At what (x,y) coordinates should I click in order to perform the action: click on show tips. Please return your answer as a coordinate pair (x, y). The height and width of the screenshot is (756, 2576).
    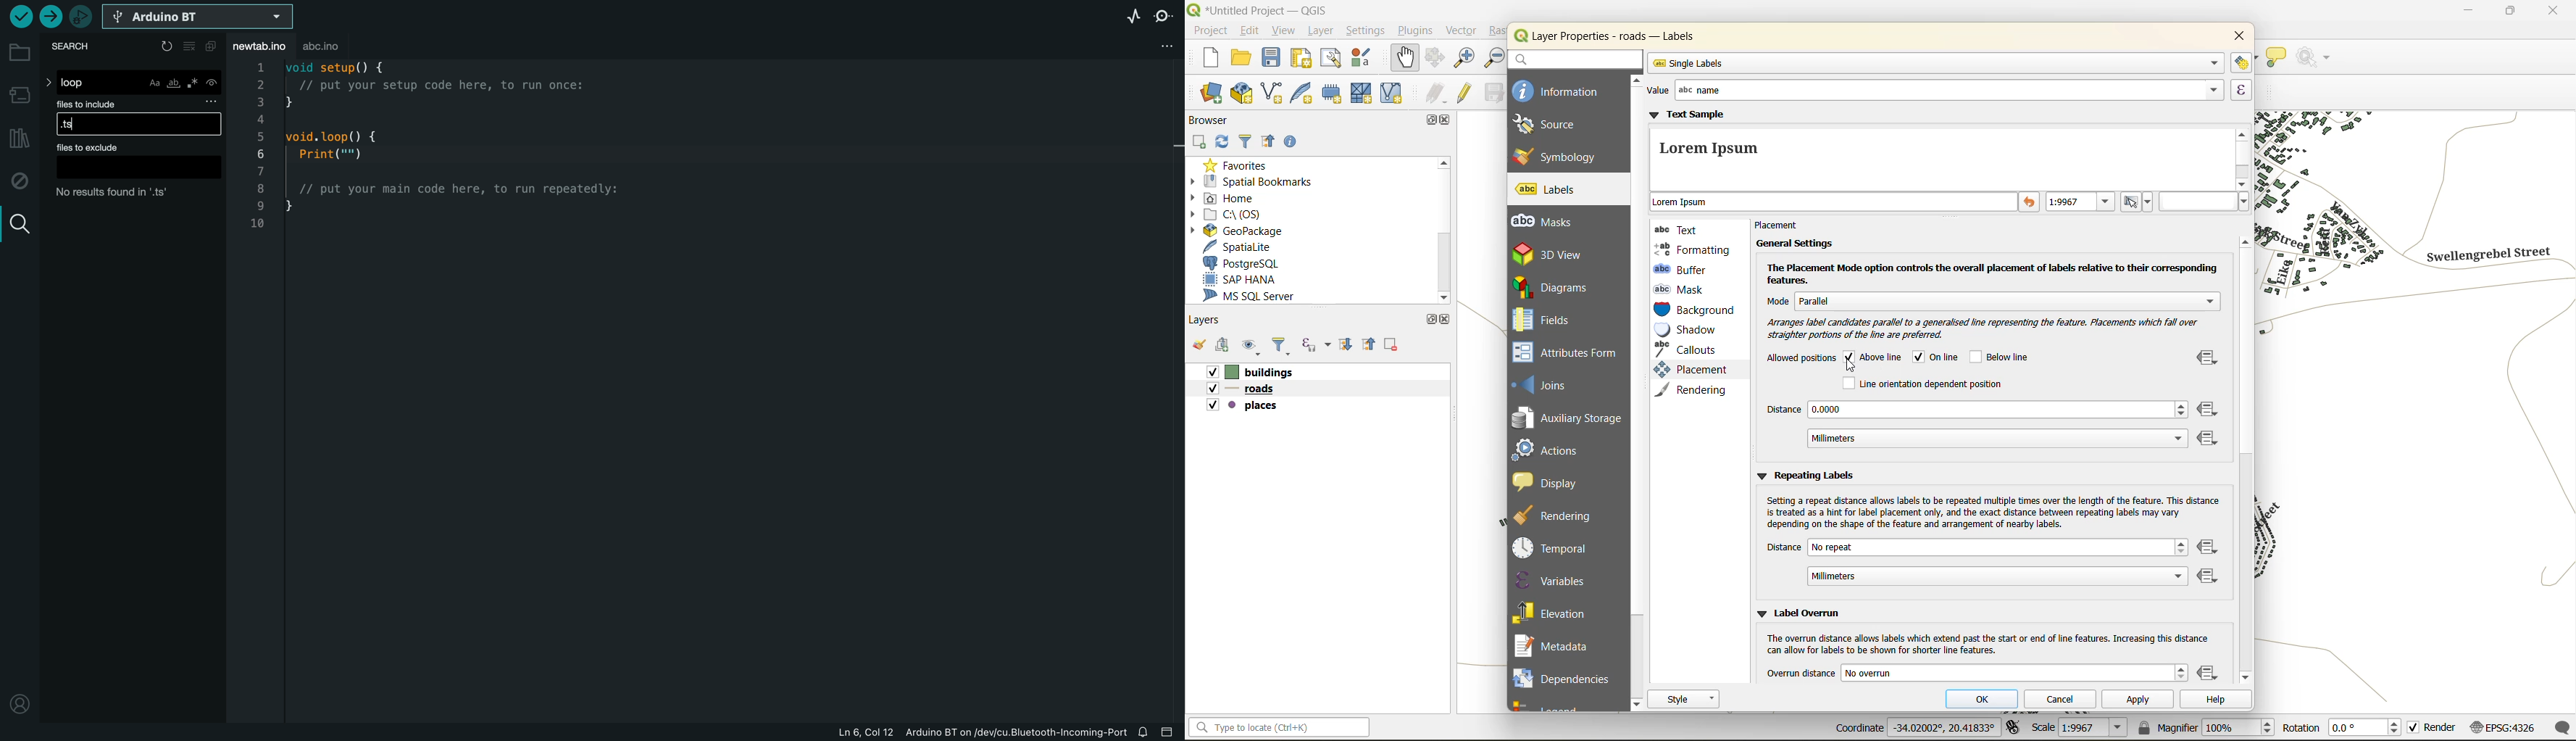
    Looking at the image, I should click on (2277, 58).